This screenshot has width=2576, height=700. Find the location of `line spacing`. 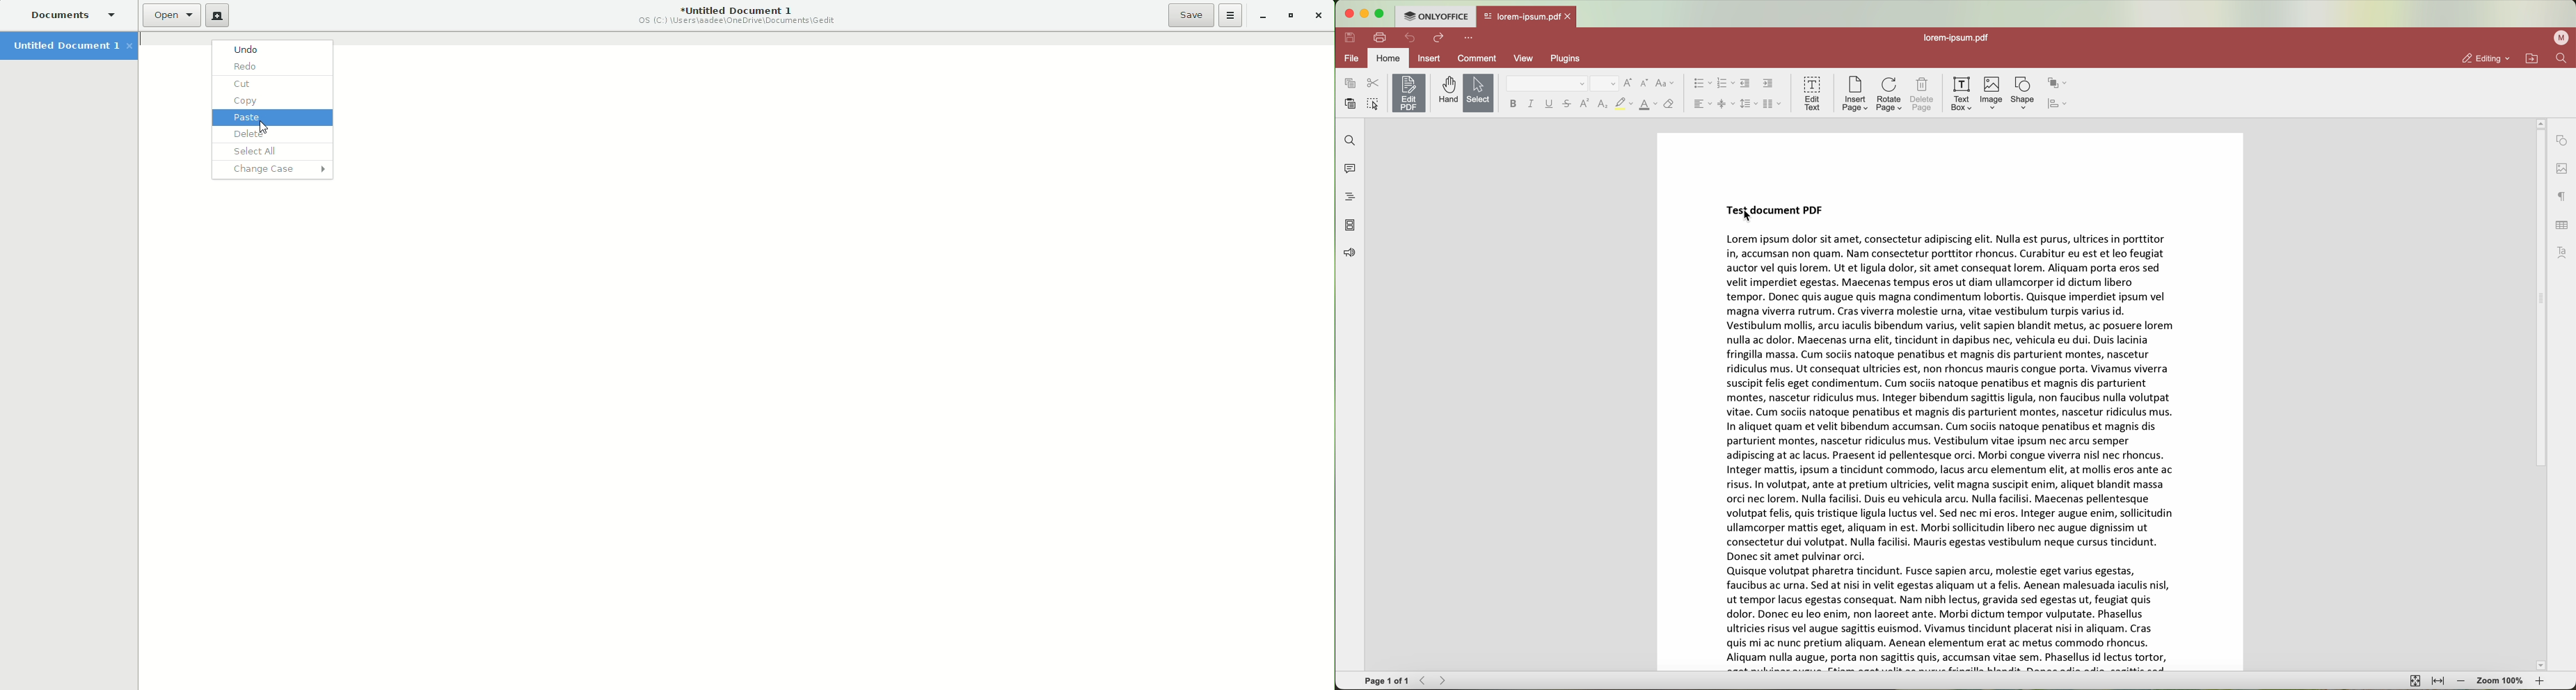

line spacing is located at coordinates (1748, 104).